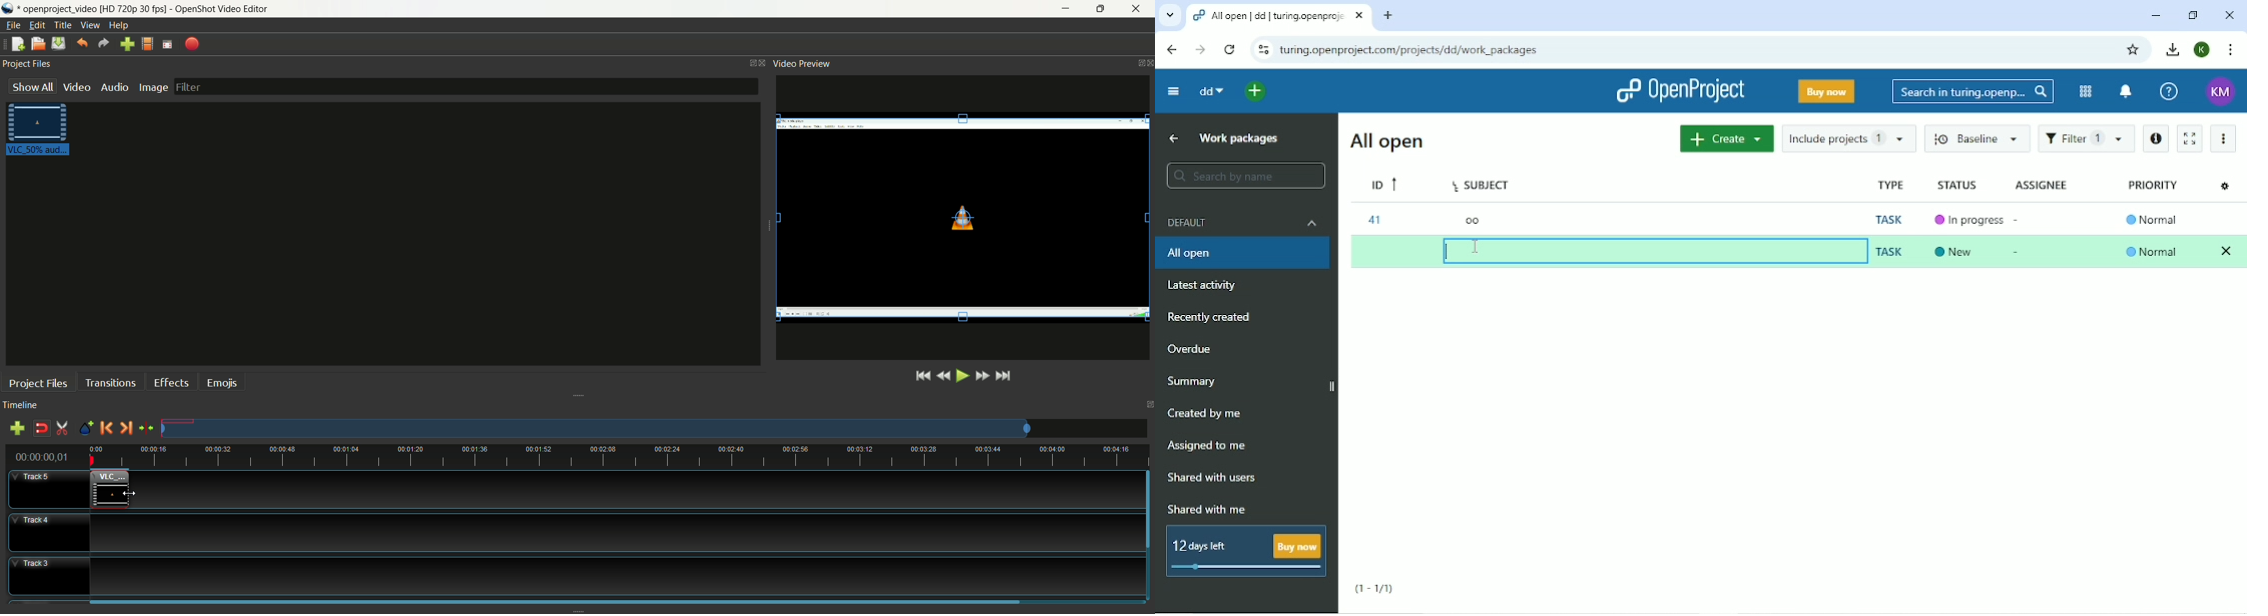  What do you see at coordinates (1847, 139) in the screenshot?
I see `Include projects 1` at bounding box center [1847, 139].